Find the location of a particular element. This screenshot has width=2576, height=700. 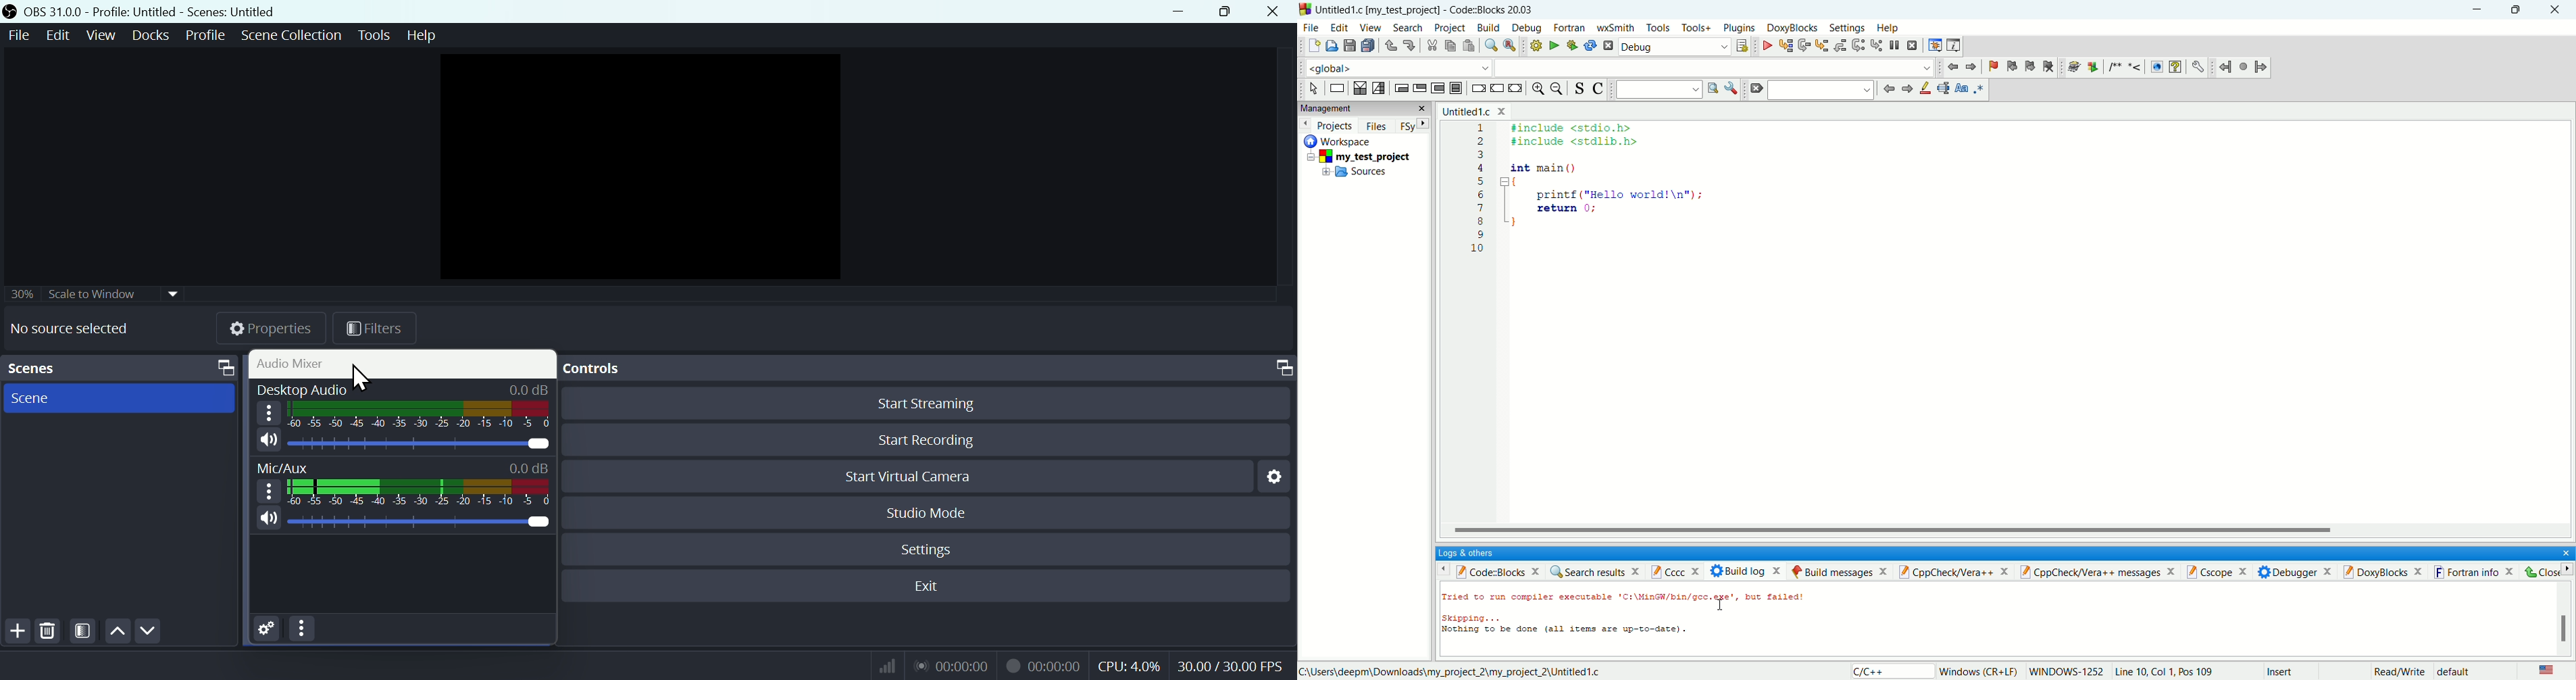

Contrast is located at coordinates (83, 631).